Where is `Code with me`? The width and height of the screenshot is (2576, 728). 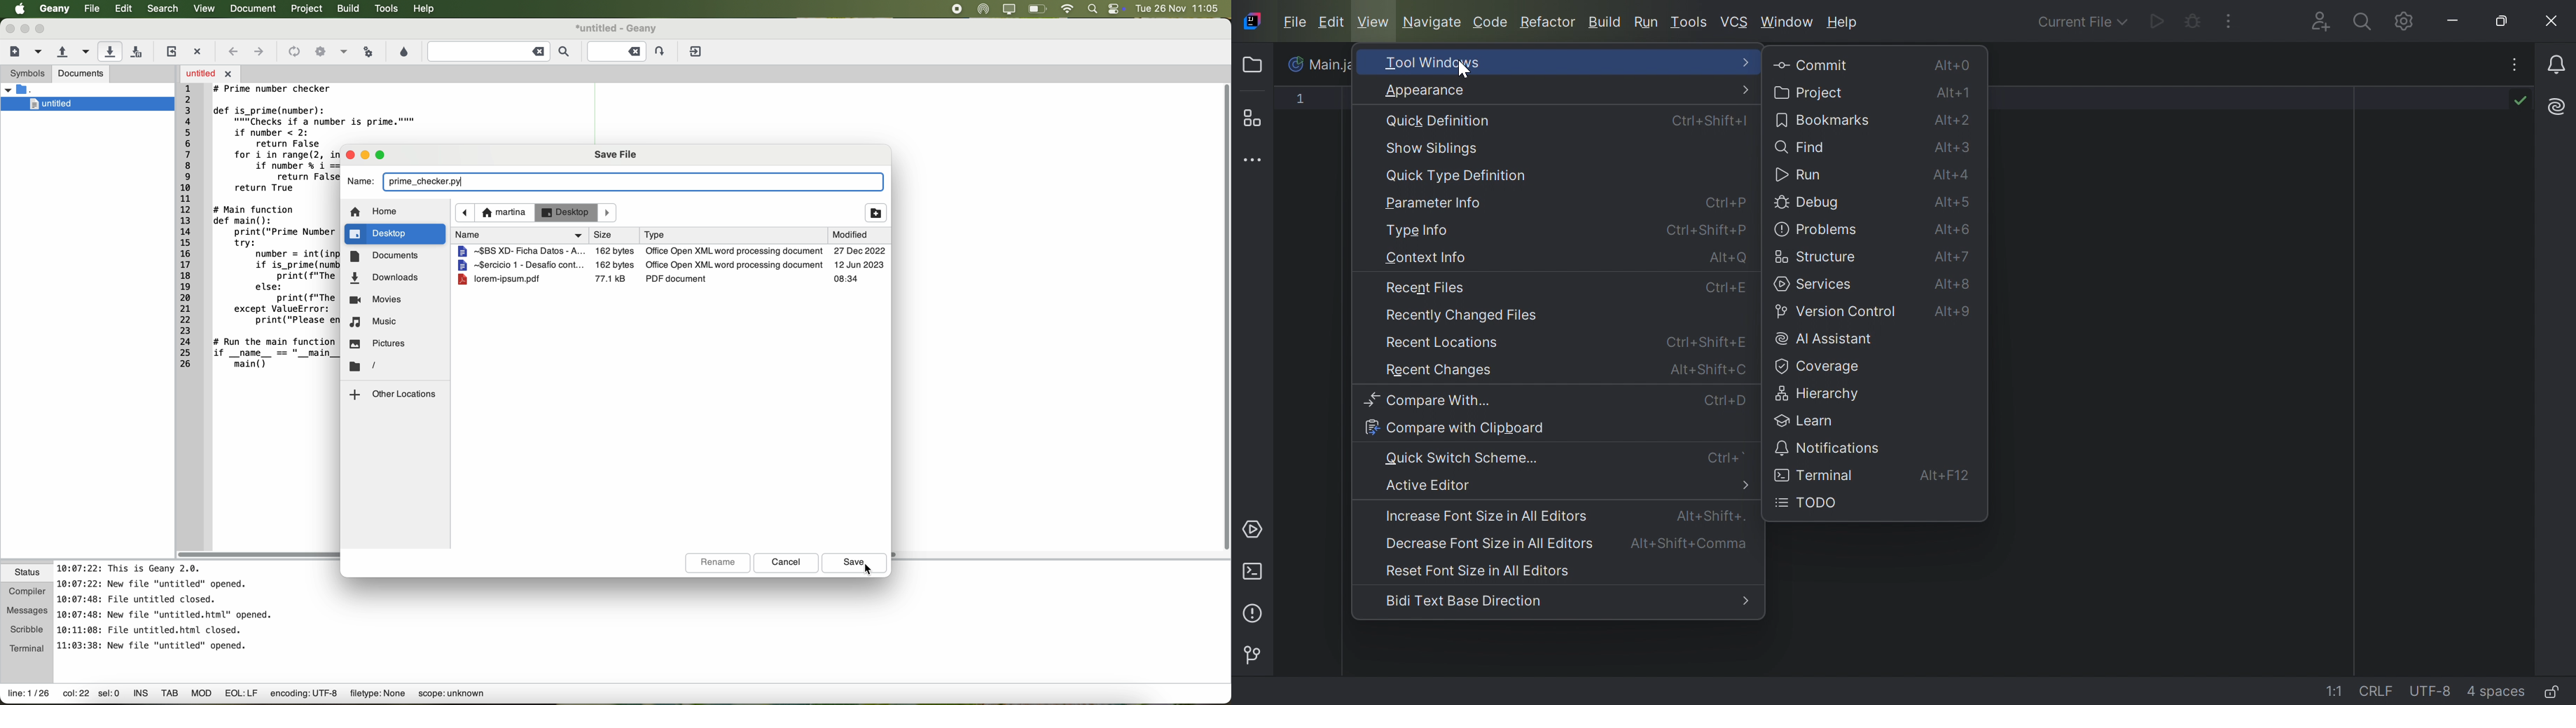 Code with me is located at coordinates (2319, 22).